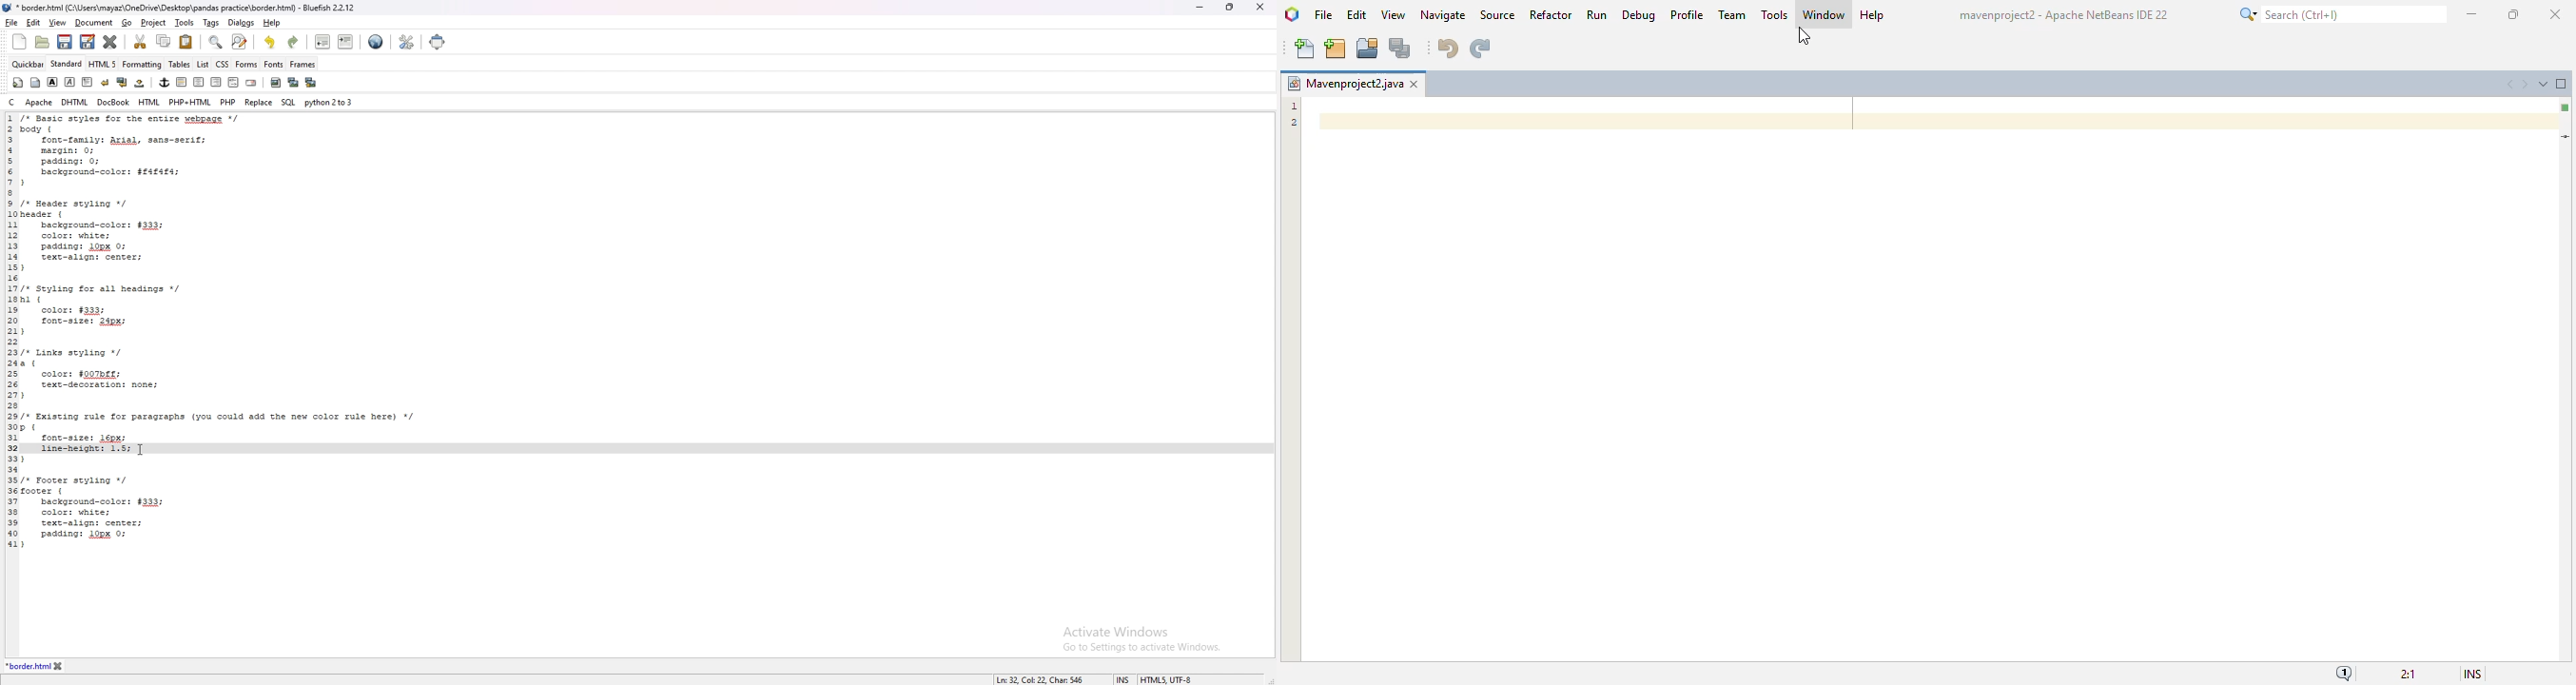 The width and height of the screenshot is (2576, 700). What do you see at coordinates (122, 82) in the screenshot?
I see `break and clear` at bounding box center [122, 82].